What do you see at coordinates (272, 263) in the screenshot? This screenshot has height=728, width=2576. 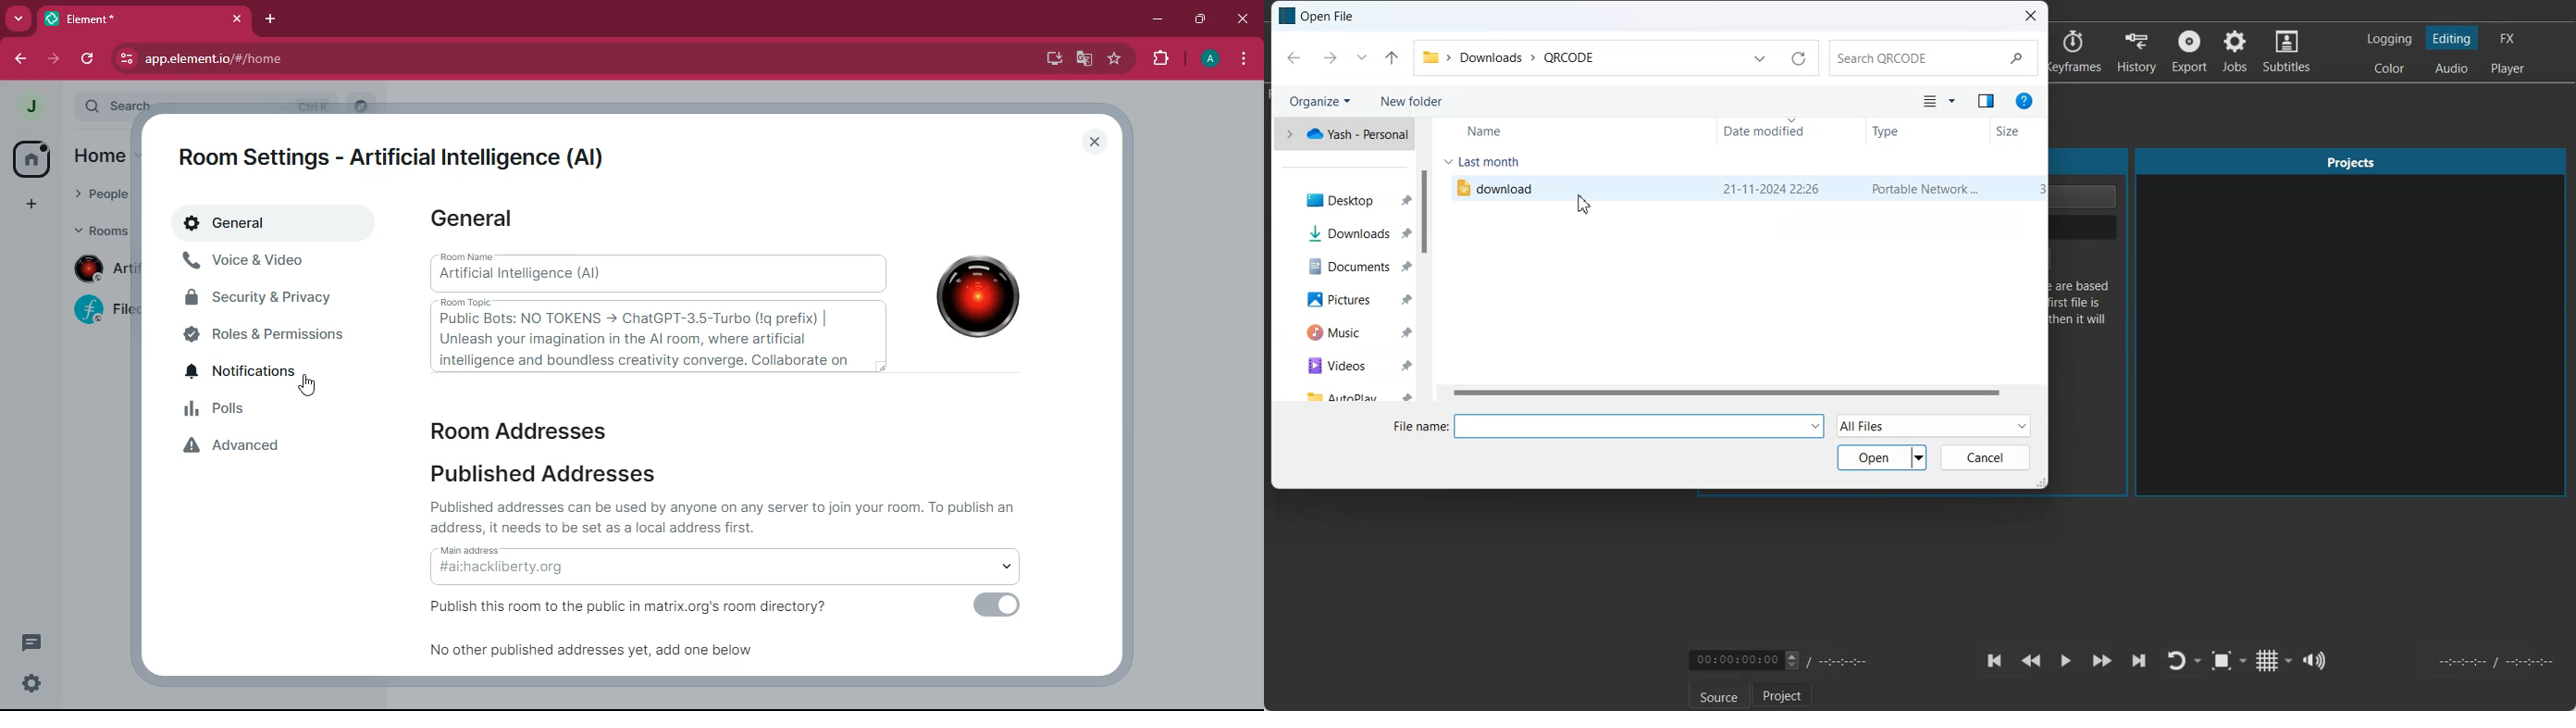 I see `voice and video` at bounding box center [272, 263].